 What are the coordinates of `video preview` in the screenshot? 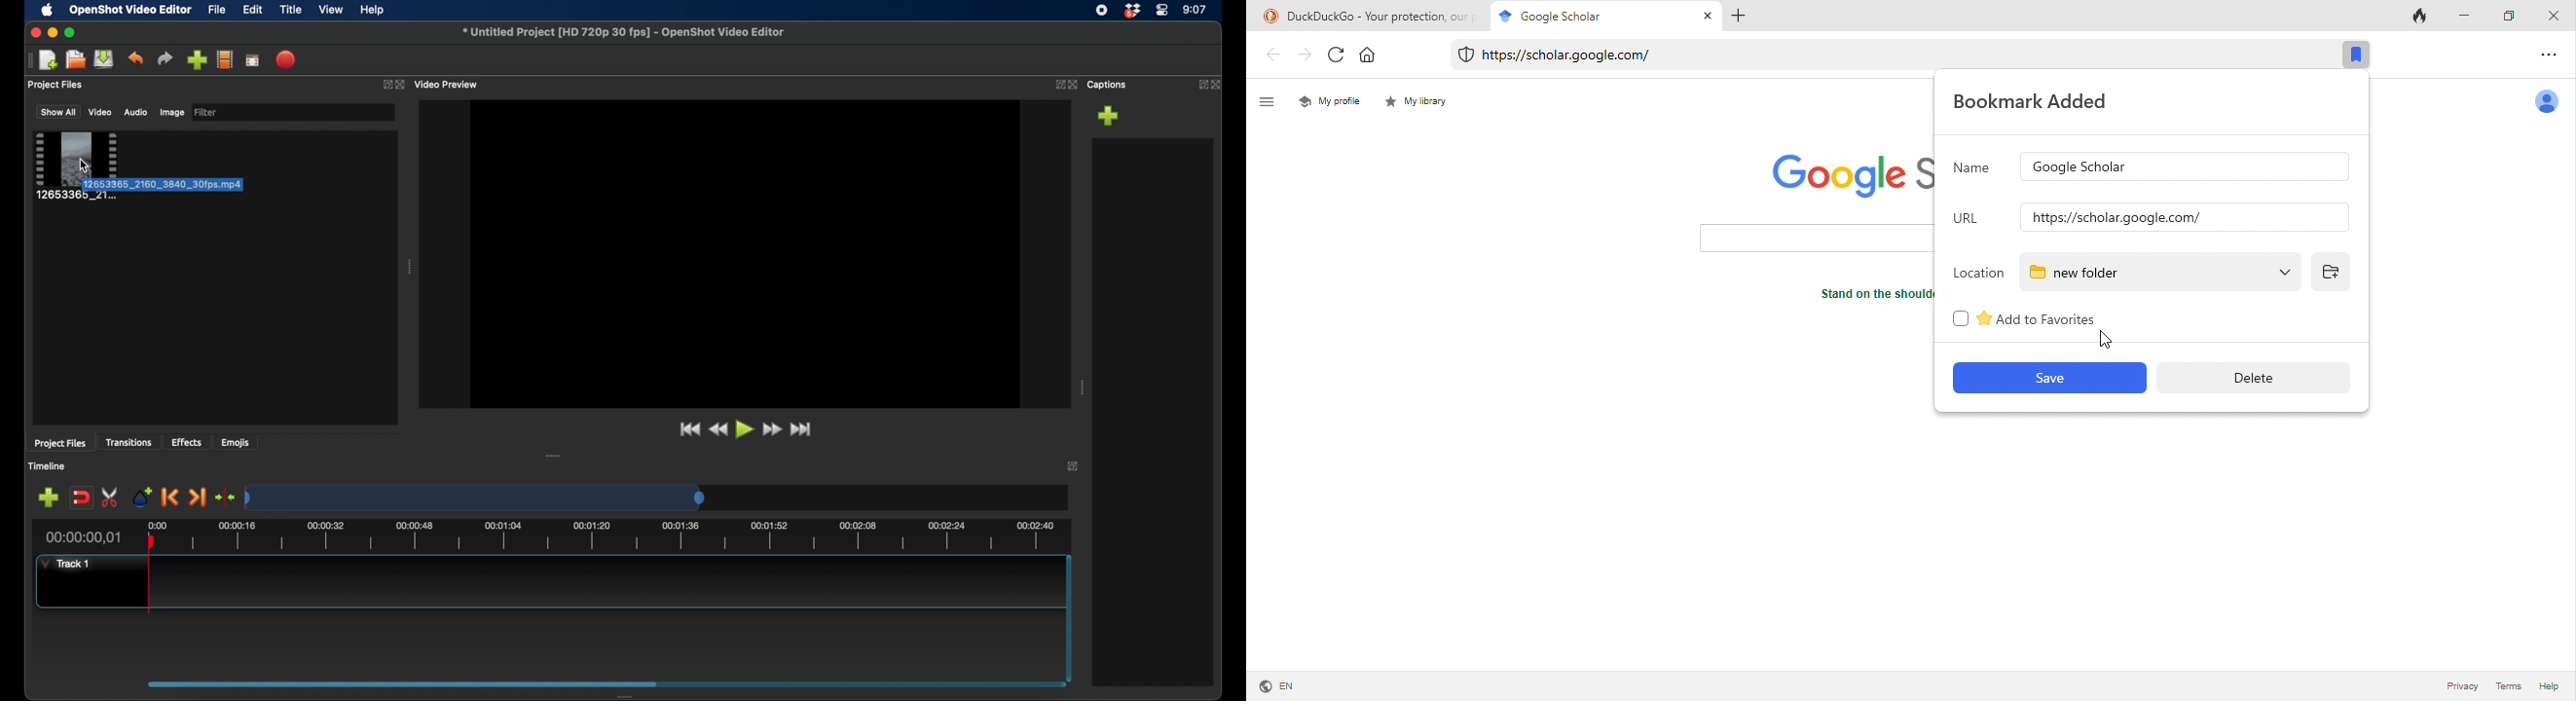 It's located at (449, 83).